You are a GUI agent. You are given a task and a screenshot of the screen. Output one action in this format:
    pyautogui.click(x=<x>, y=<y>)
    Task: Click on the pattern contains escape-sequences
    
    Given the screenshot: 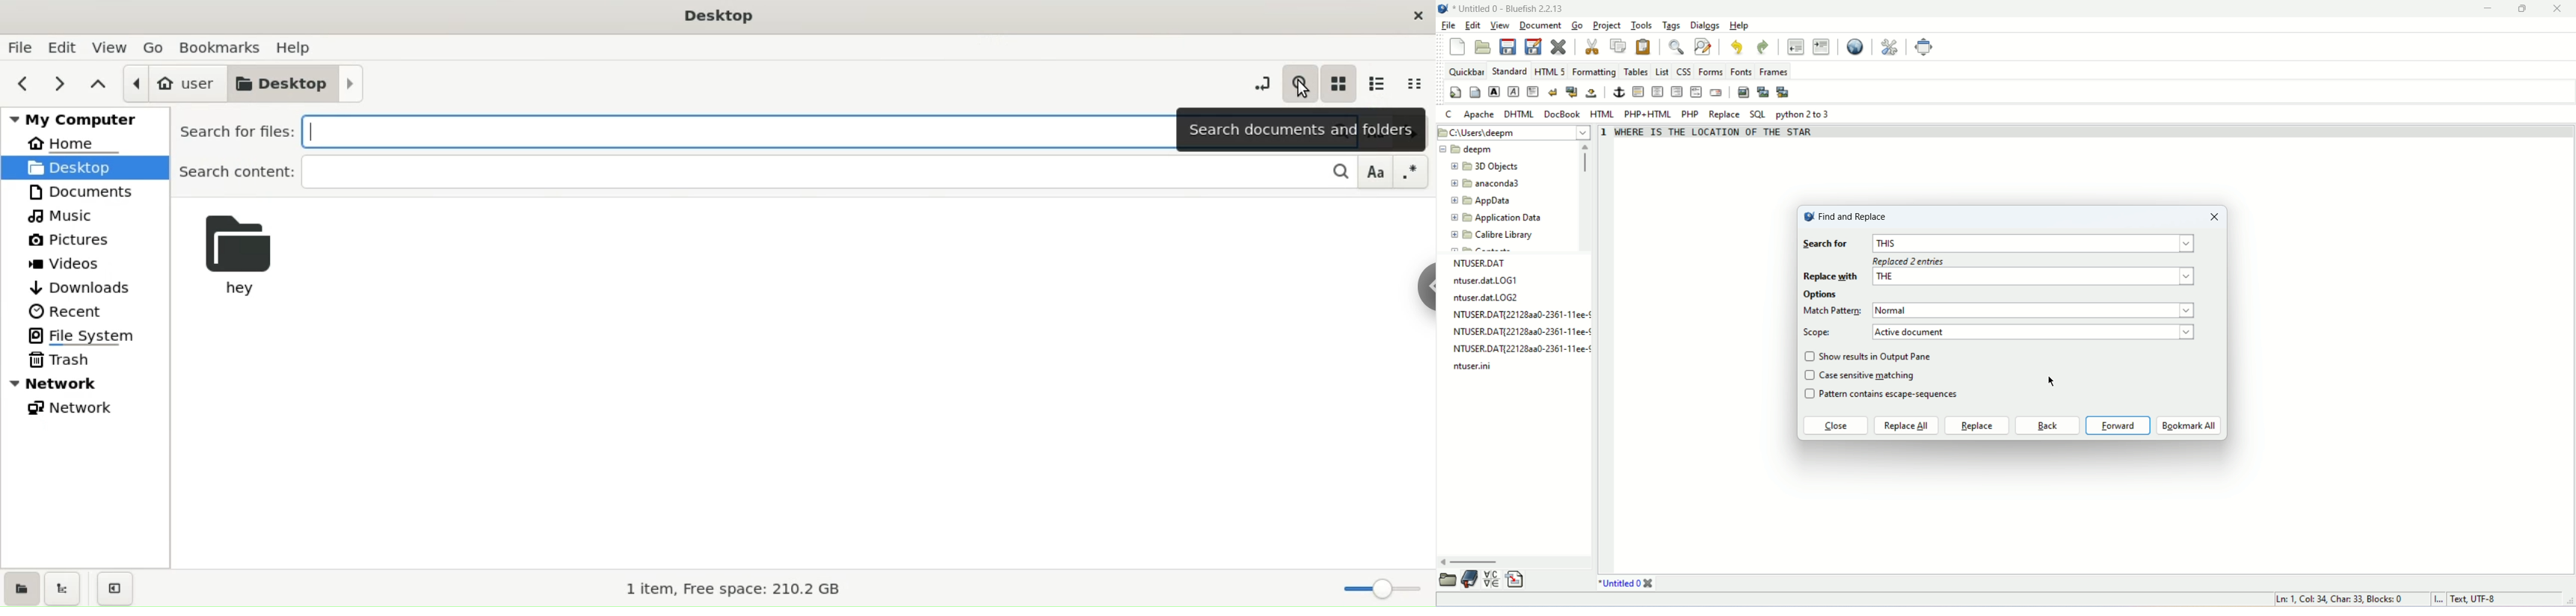 What is the action you would take?
    pyautogui.click(x=1897, y=396)
    